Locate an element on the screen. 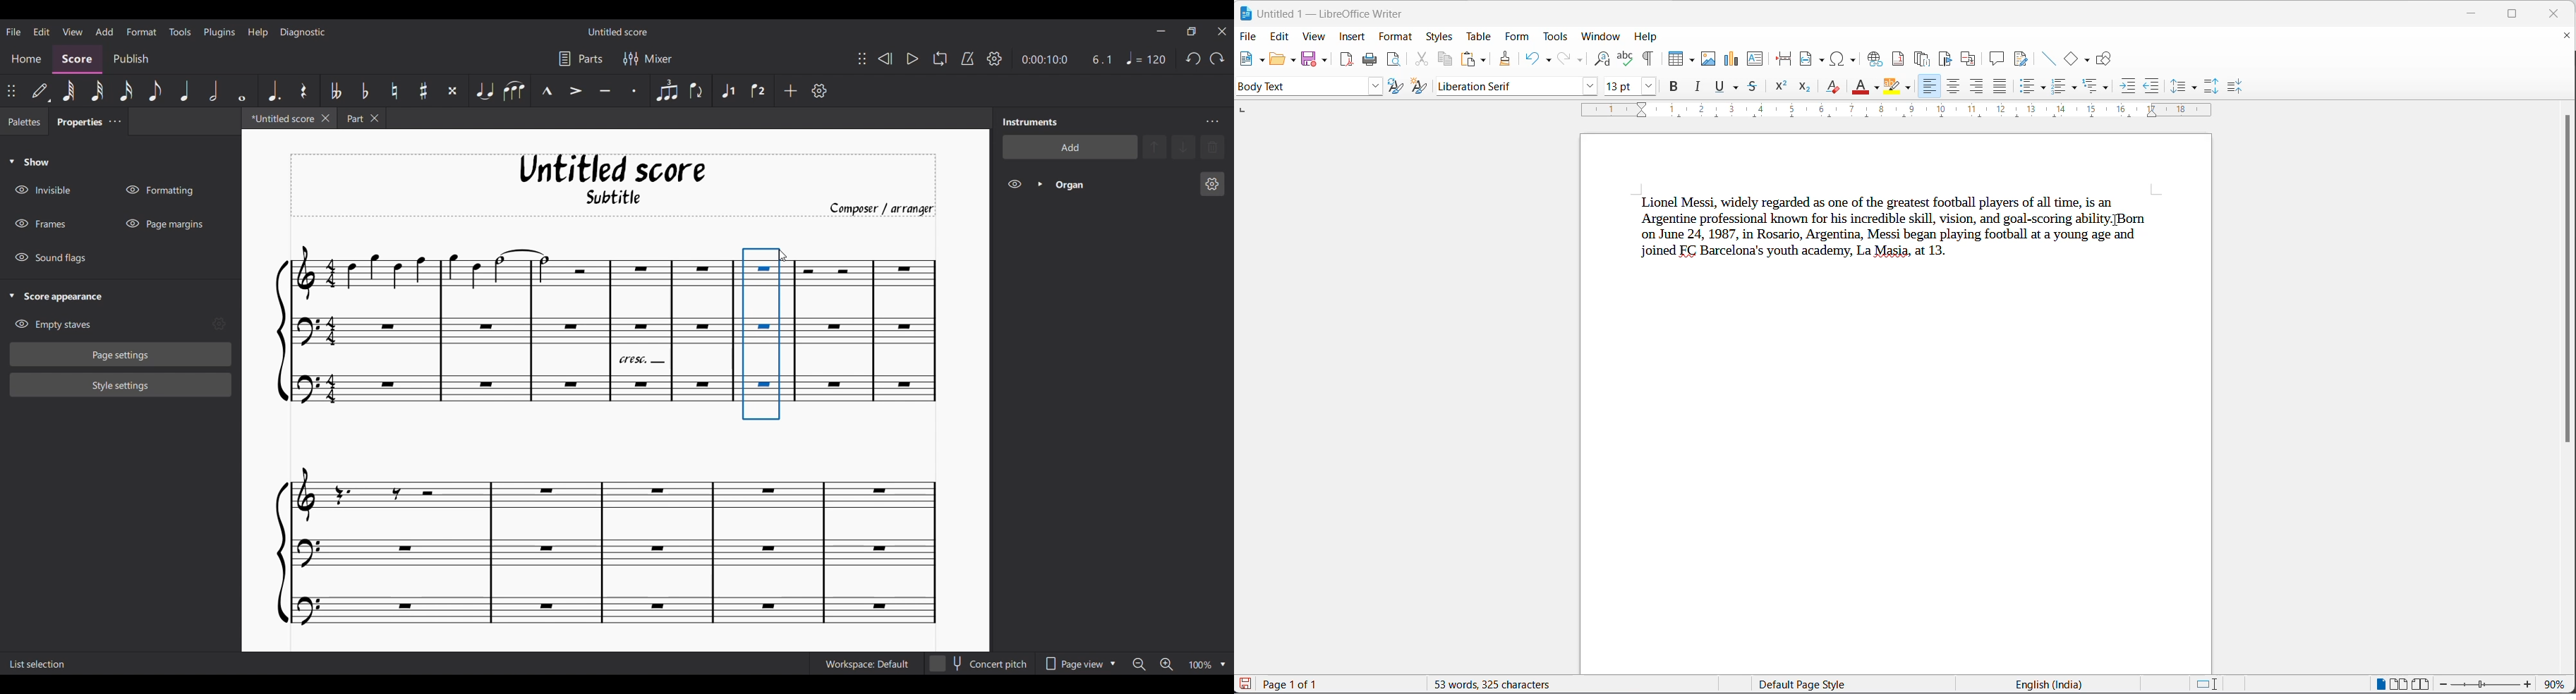  toggle unordered list options is located at coordinates (2042, 87).